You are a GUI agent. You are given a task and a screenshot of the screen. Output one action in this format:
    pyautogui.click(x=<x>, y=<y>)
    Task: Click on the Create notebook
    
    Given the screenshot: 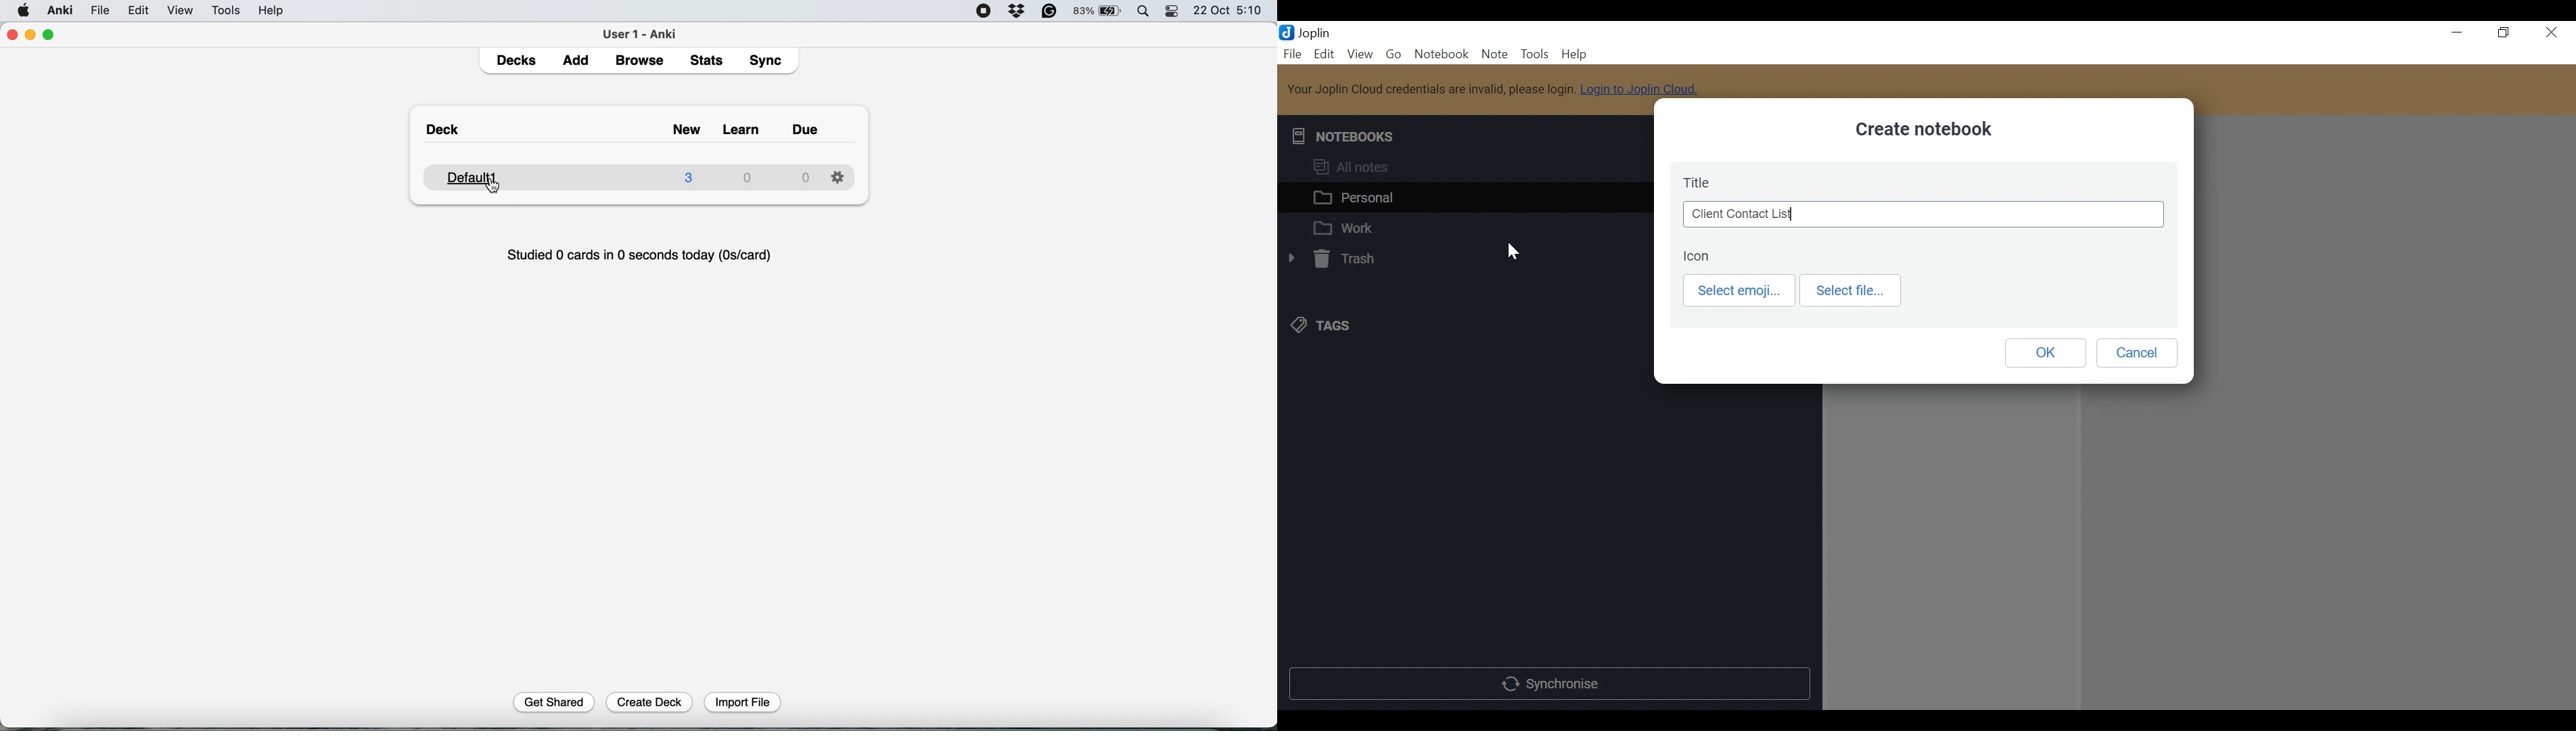 What is the action you would take?
    pyautogui.click(x=1921, y=131)
    